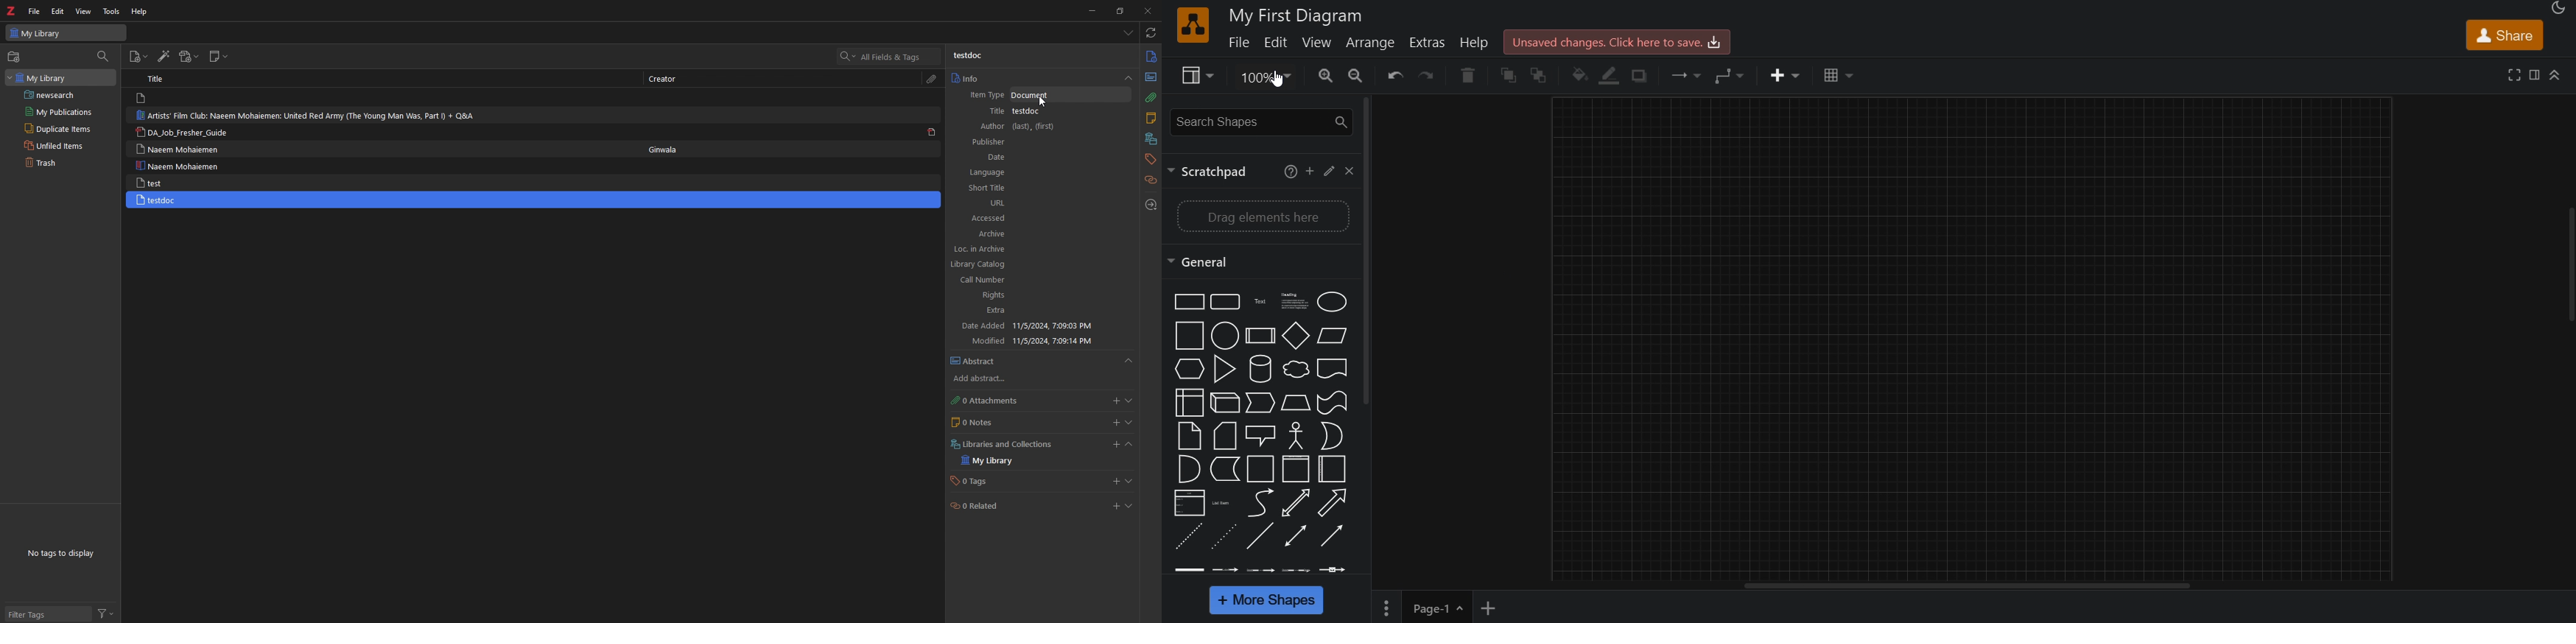 The width and height of the screenshot is (2576, 644). What do you see at coordinates (49, 614) in the screenshot?
I see `filter tags` at bounding box center [49, 614].